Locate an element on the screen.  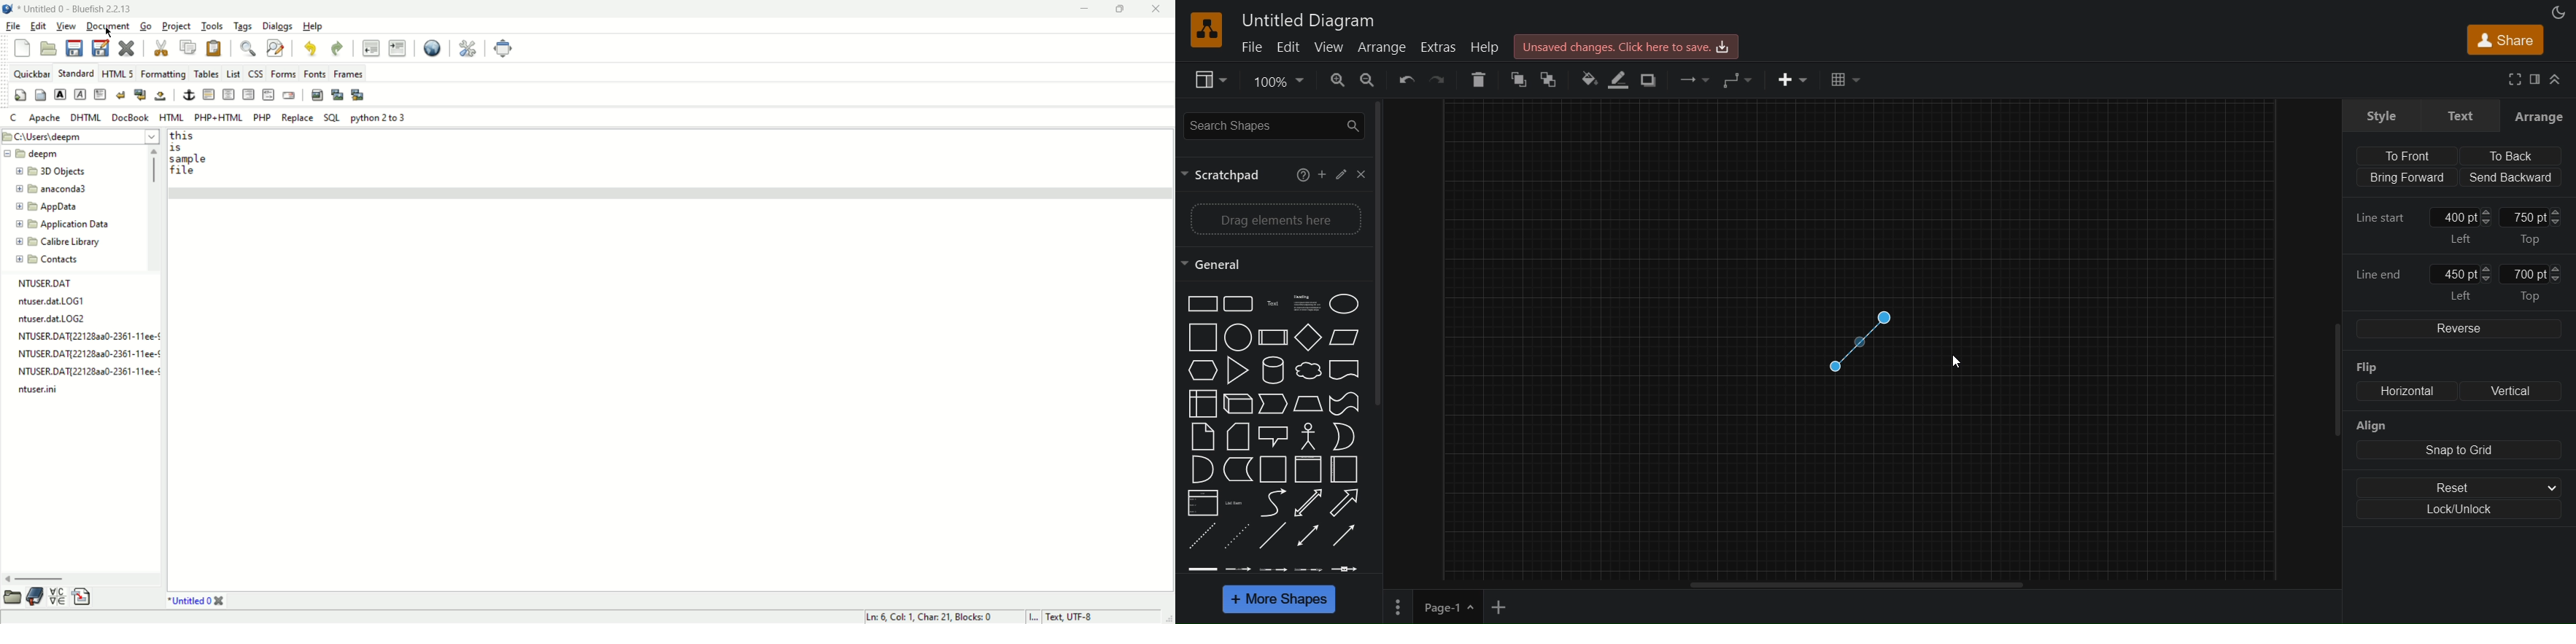
Bidirectional connector is located at coordinates (1310, 535).